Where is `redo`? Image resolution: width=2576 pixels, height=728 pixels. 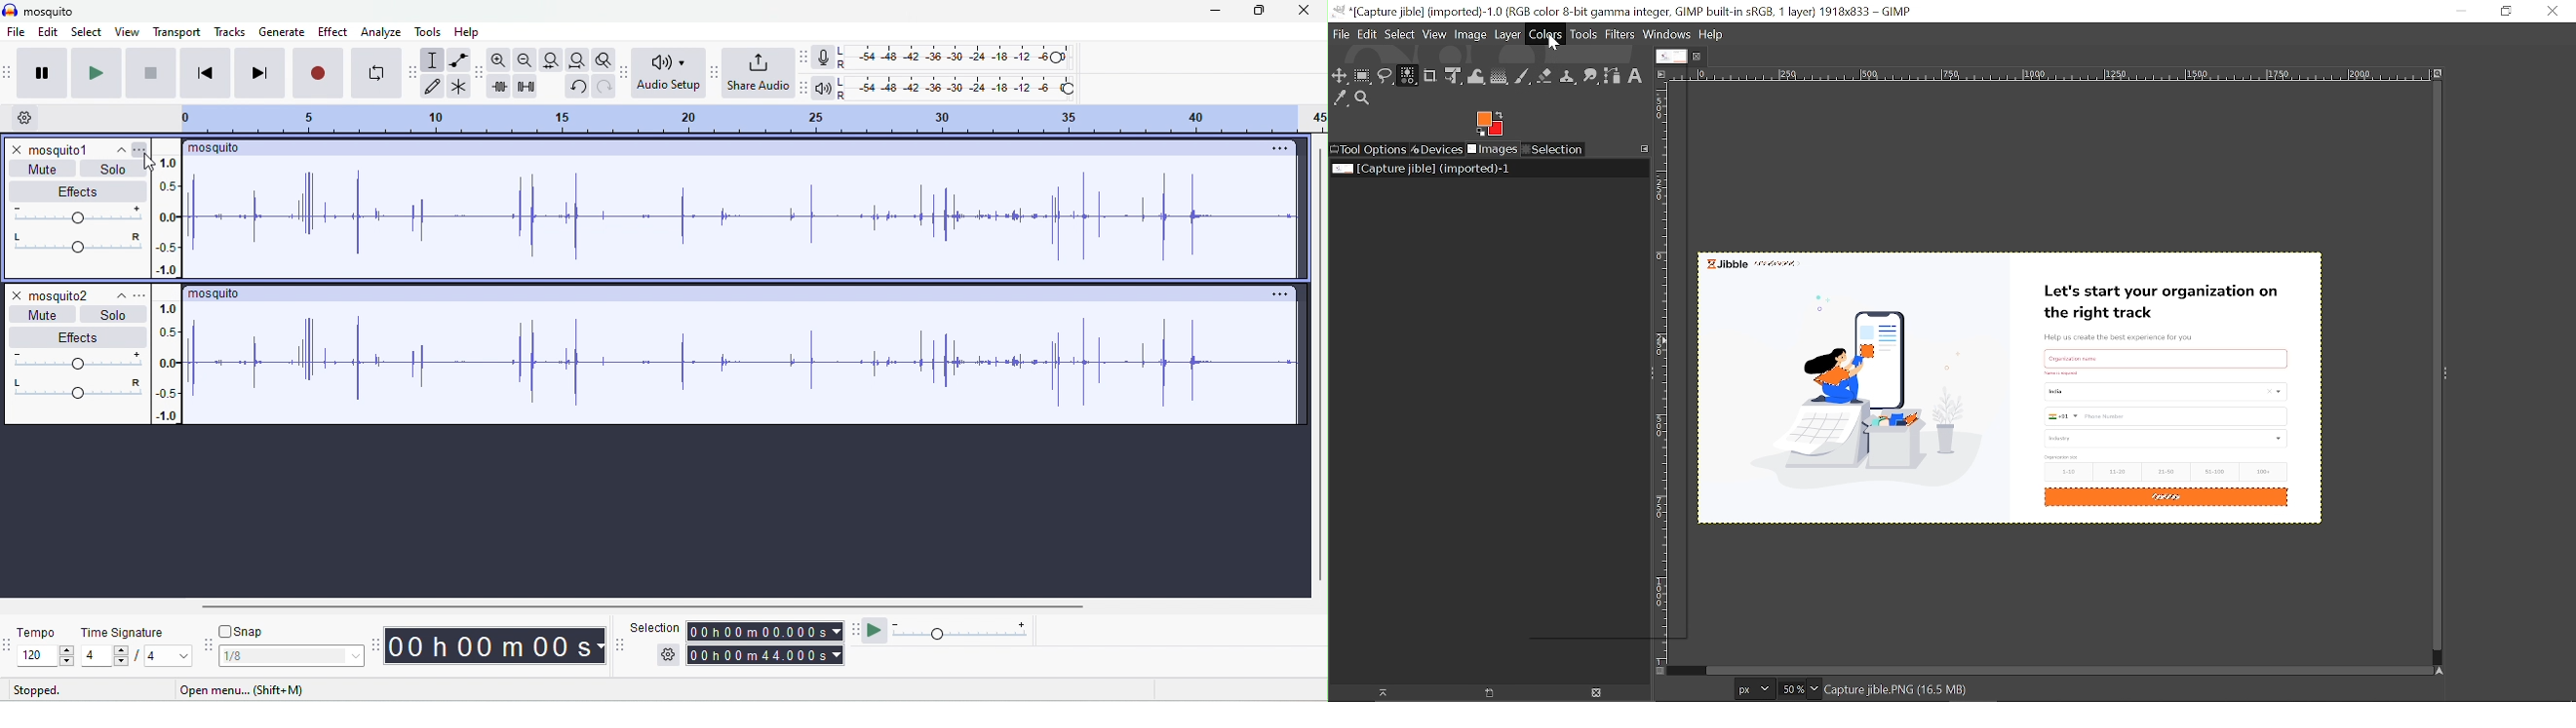
redo is located at coordinates (605, 88).